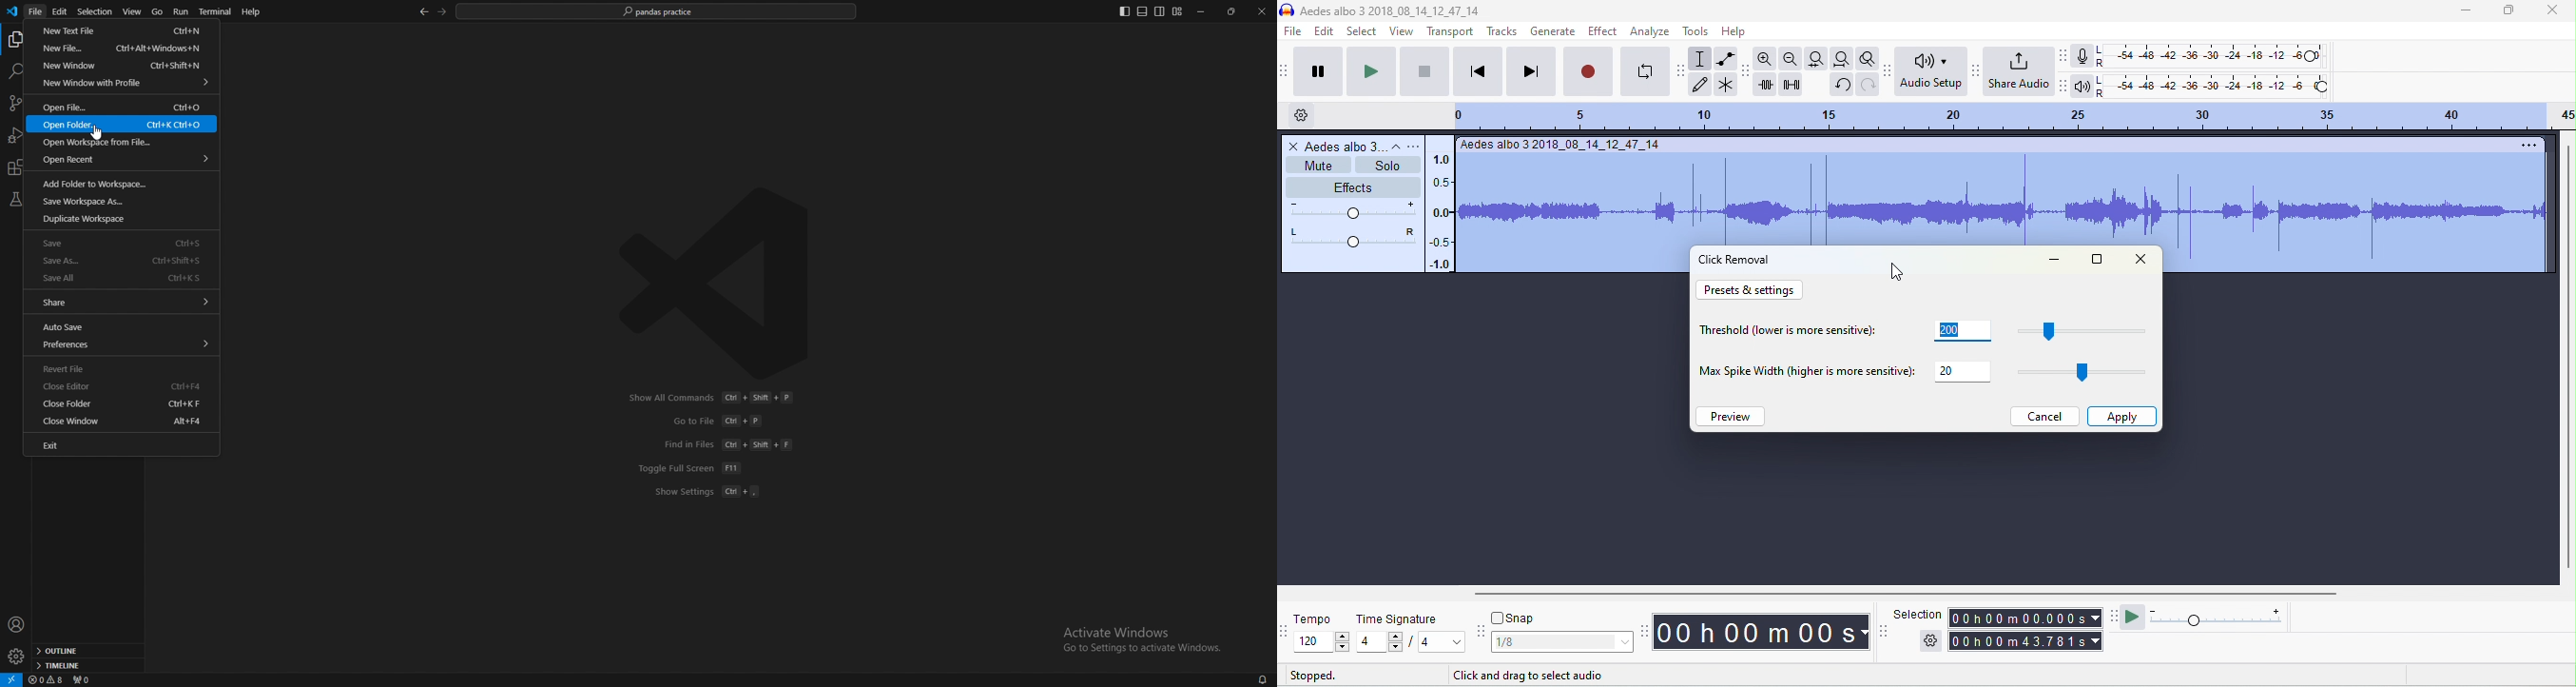  Describe the element at coordinates (119, 278) in the screenshot. I see `save all` at that location.